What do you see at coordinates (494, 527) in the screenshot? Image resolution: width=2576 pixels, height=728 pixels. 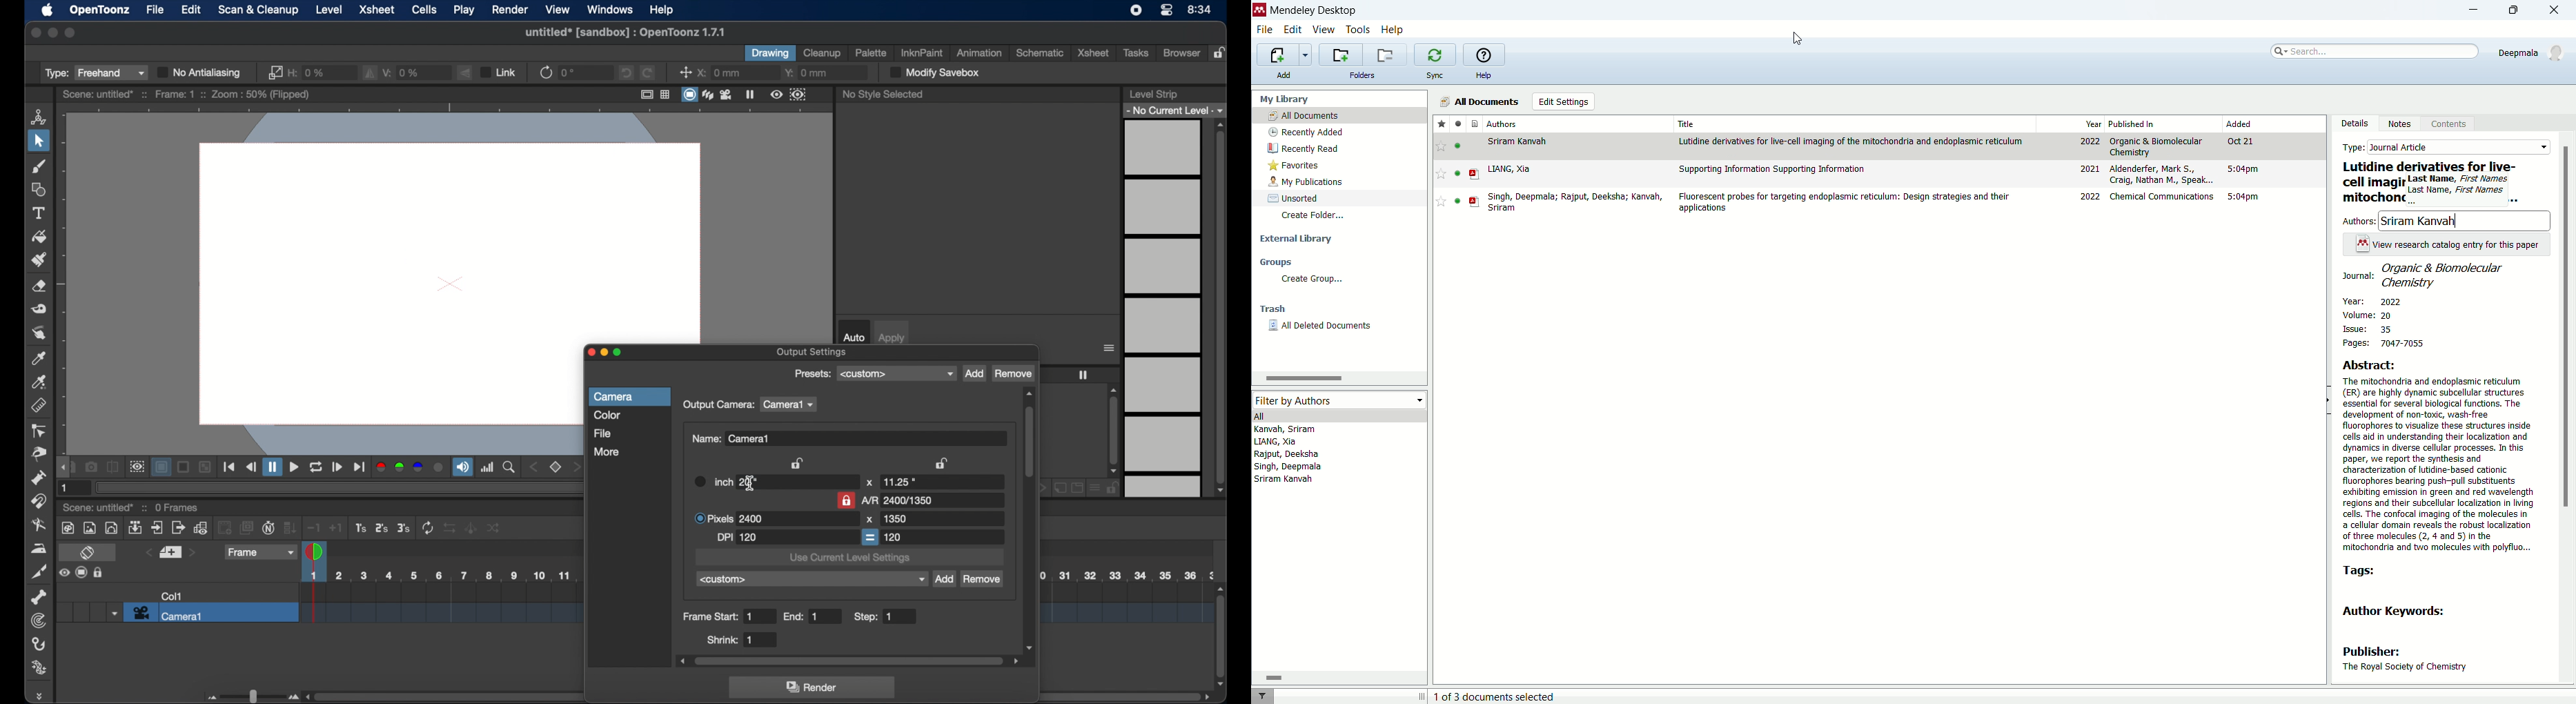 I see `` at bounding box center [494, 527].